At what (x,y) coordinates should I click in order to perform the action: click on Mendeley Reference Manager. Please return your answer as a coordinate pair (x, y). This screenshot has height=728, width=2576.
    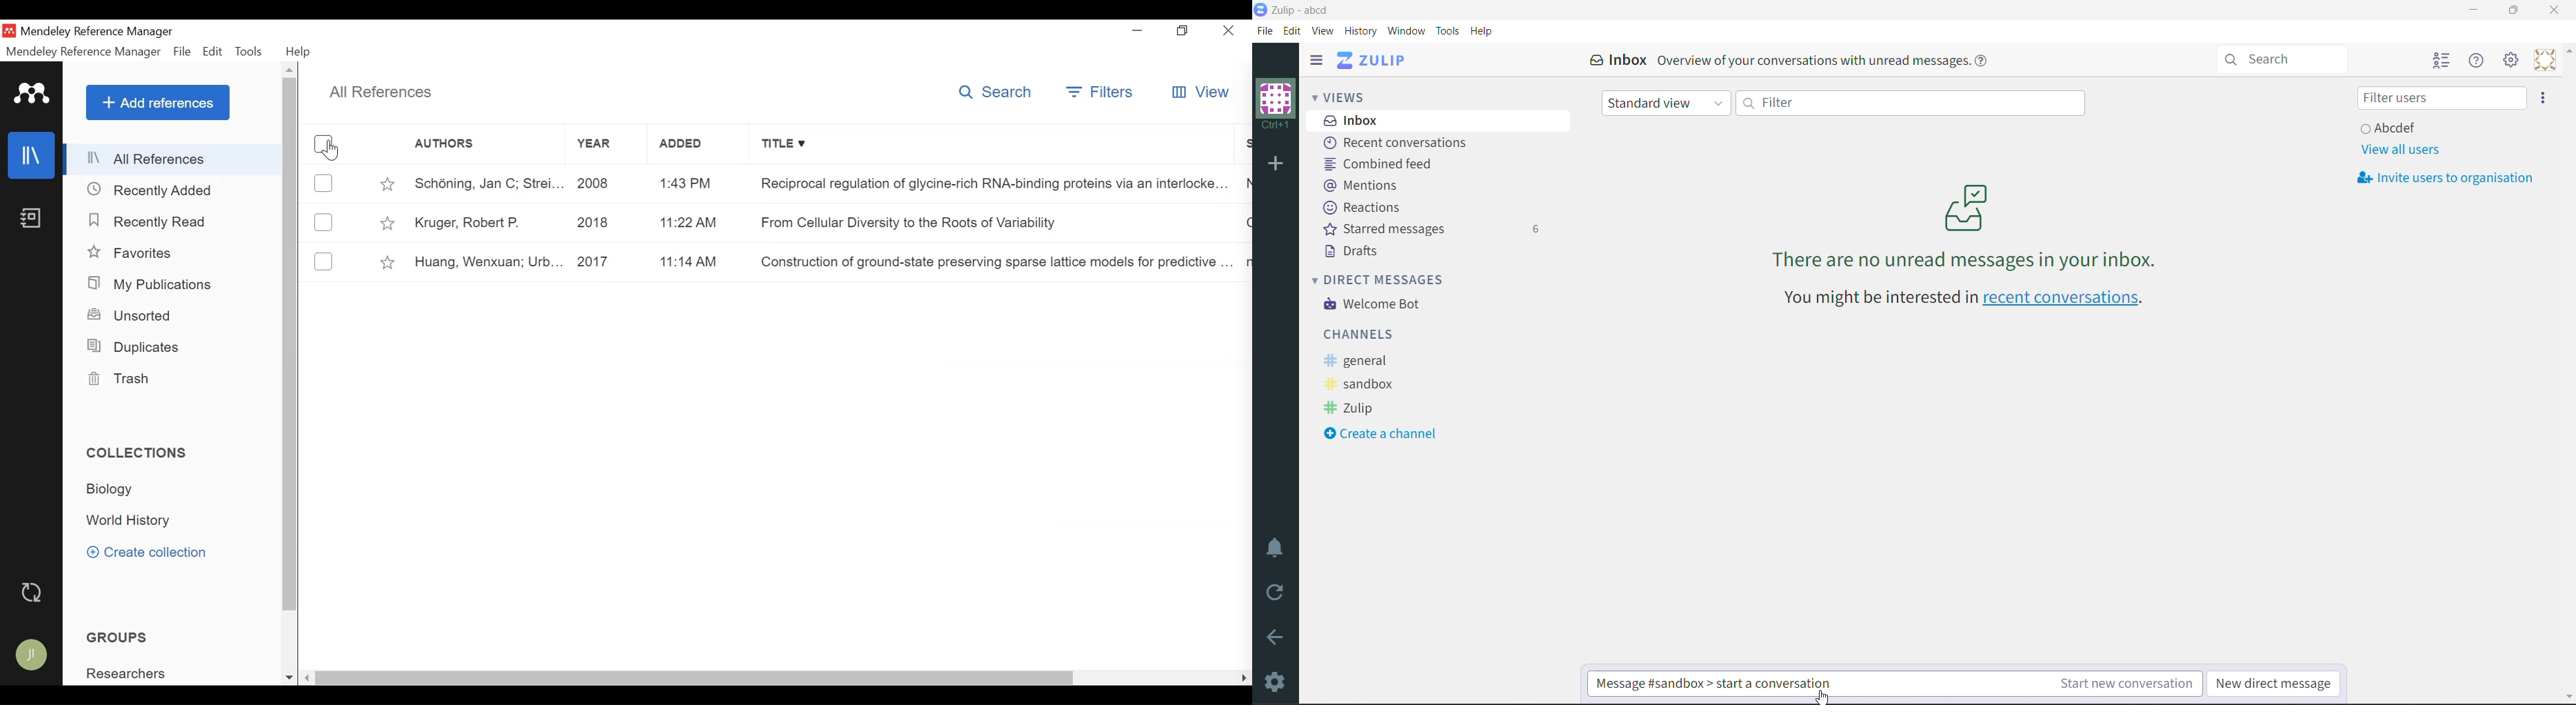
    Looking at the image, I should click on (82, 52).